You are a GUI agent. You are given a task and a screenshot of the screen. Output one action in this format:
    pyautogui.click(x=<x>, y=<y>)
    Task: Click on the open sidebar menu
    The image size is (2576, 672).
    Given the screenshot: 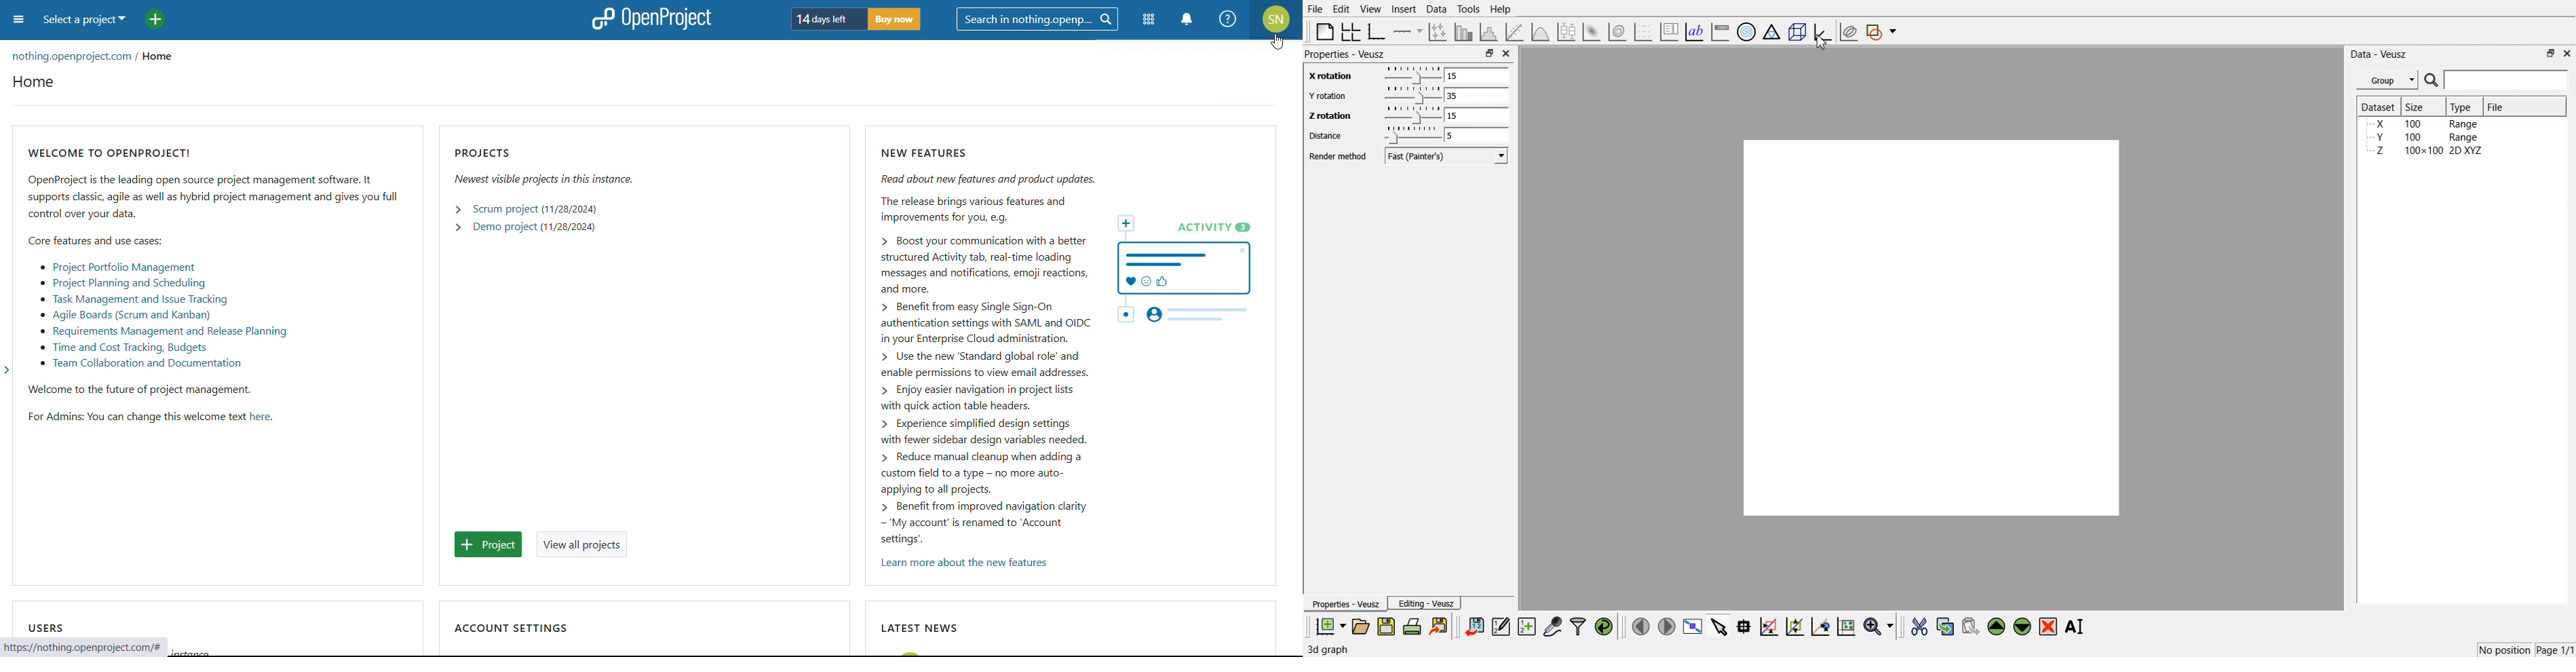 What is the action you would take?
    pyautogui.click(x=18, y=20)
    